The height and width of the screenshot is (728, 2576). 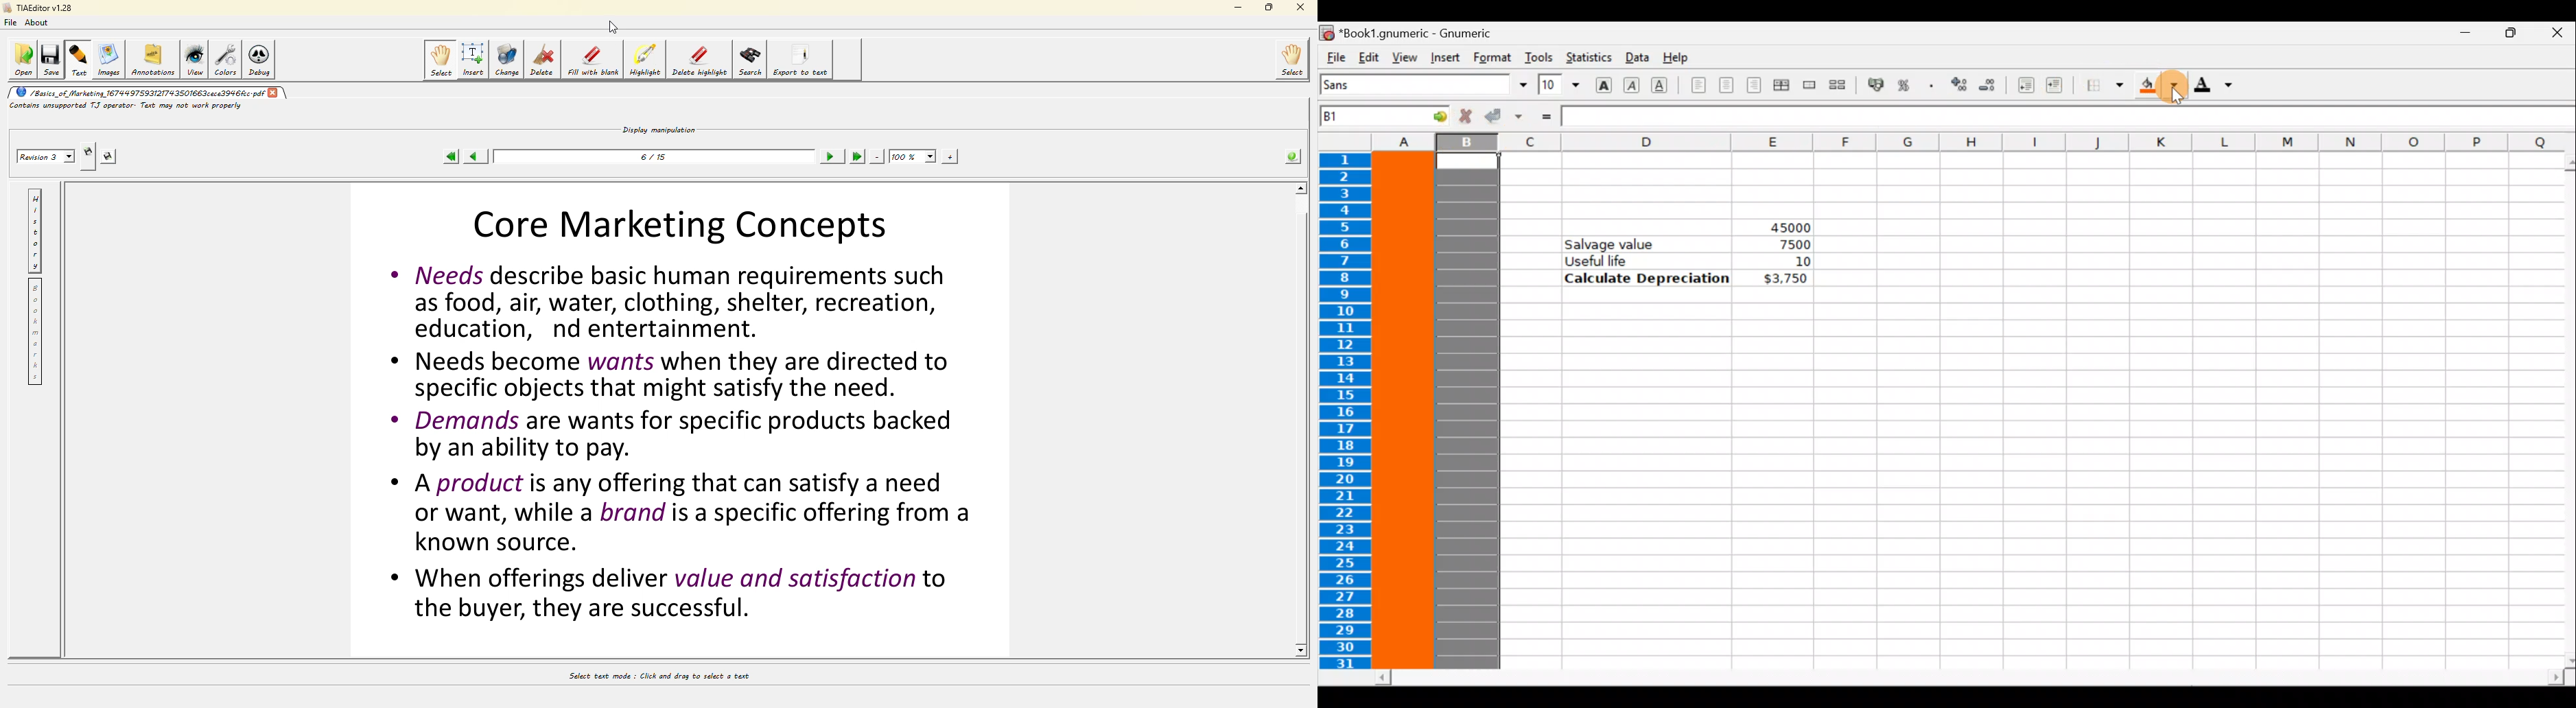 What do you see at coordinates (2561, 411) in the screenshot?
I see `Scroll bar` at bounding box center [2561, 411].